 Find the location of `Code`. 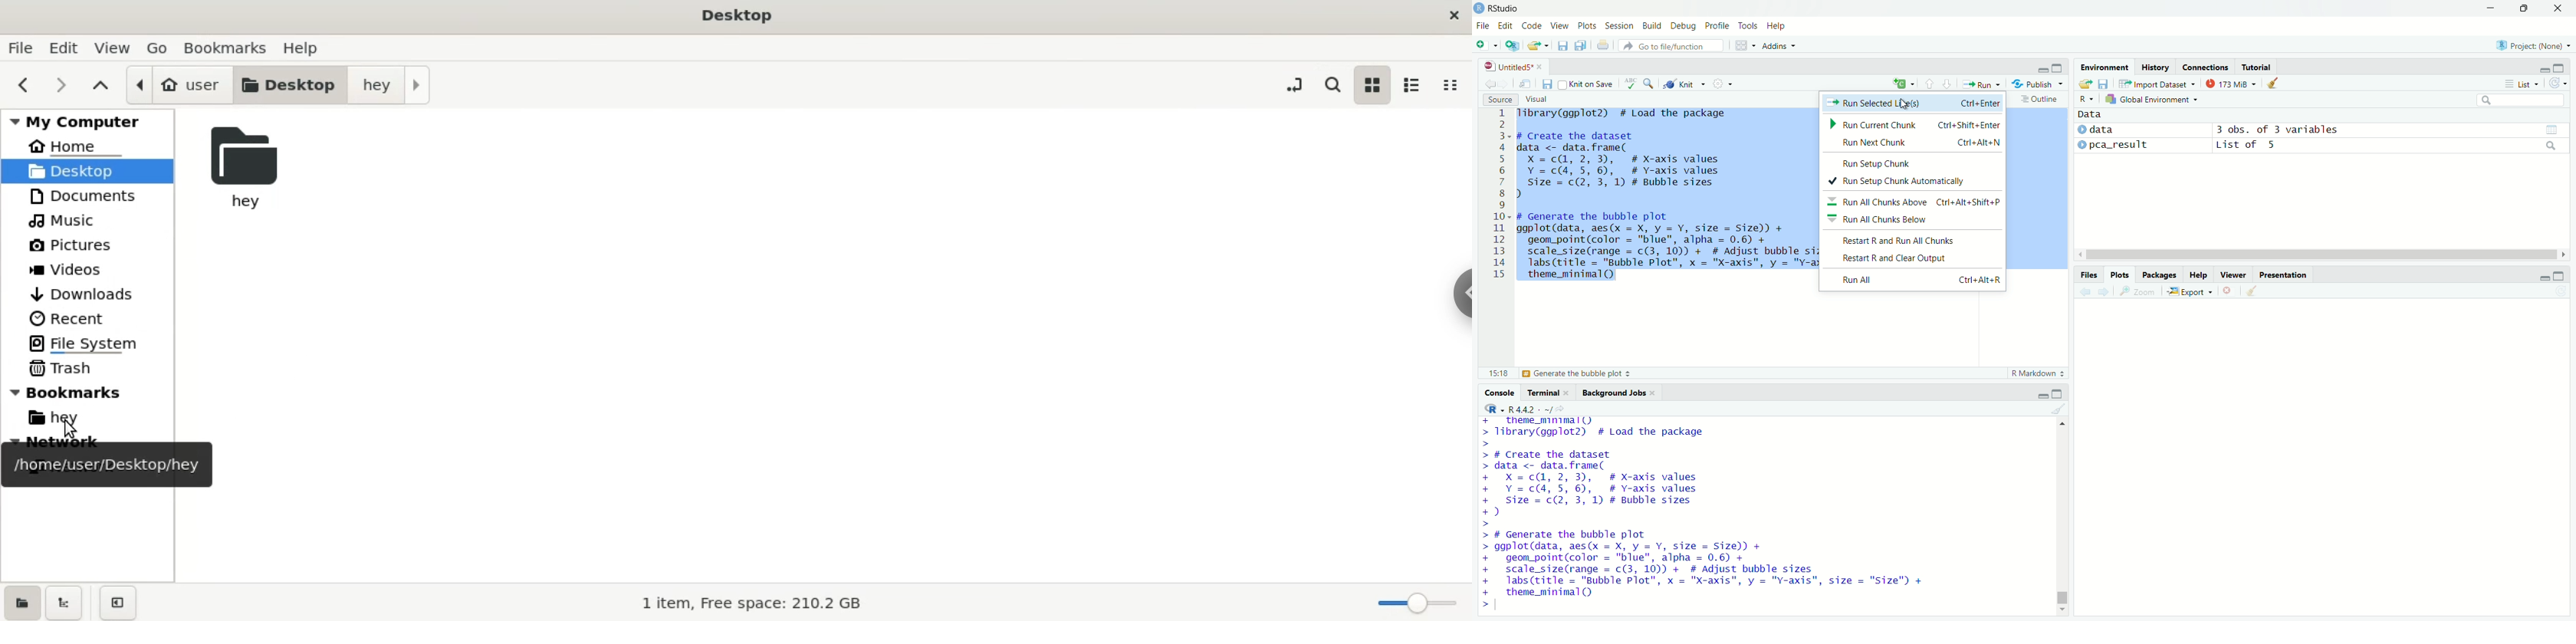

Code is located at coordinates (1534, 26).